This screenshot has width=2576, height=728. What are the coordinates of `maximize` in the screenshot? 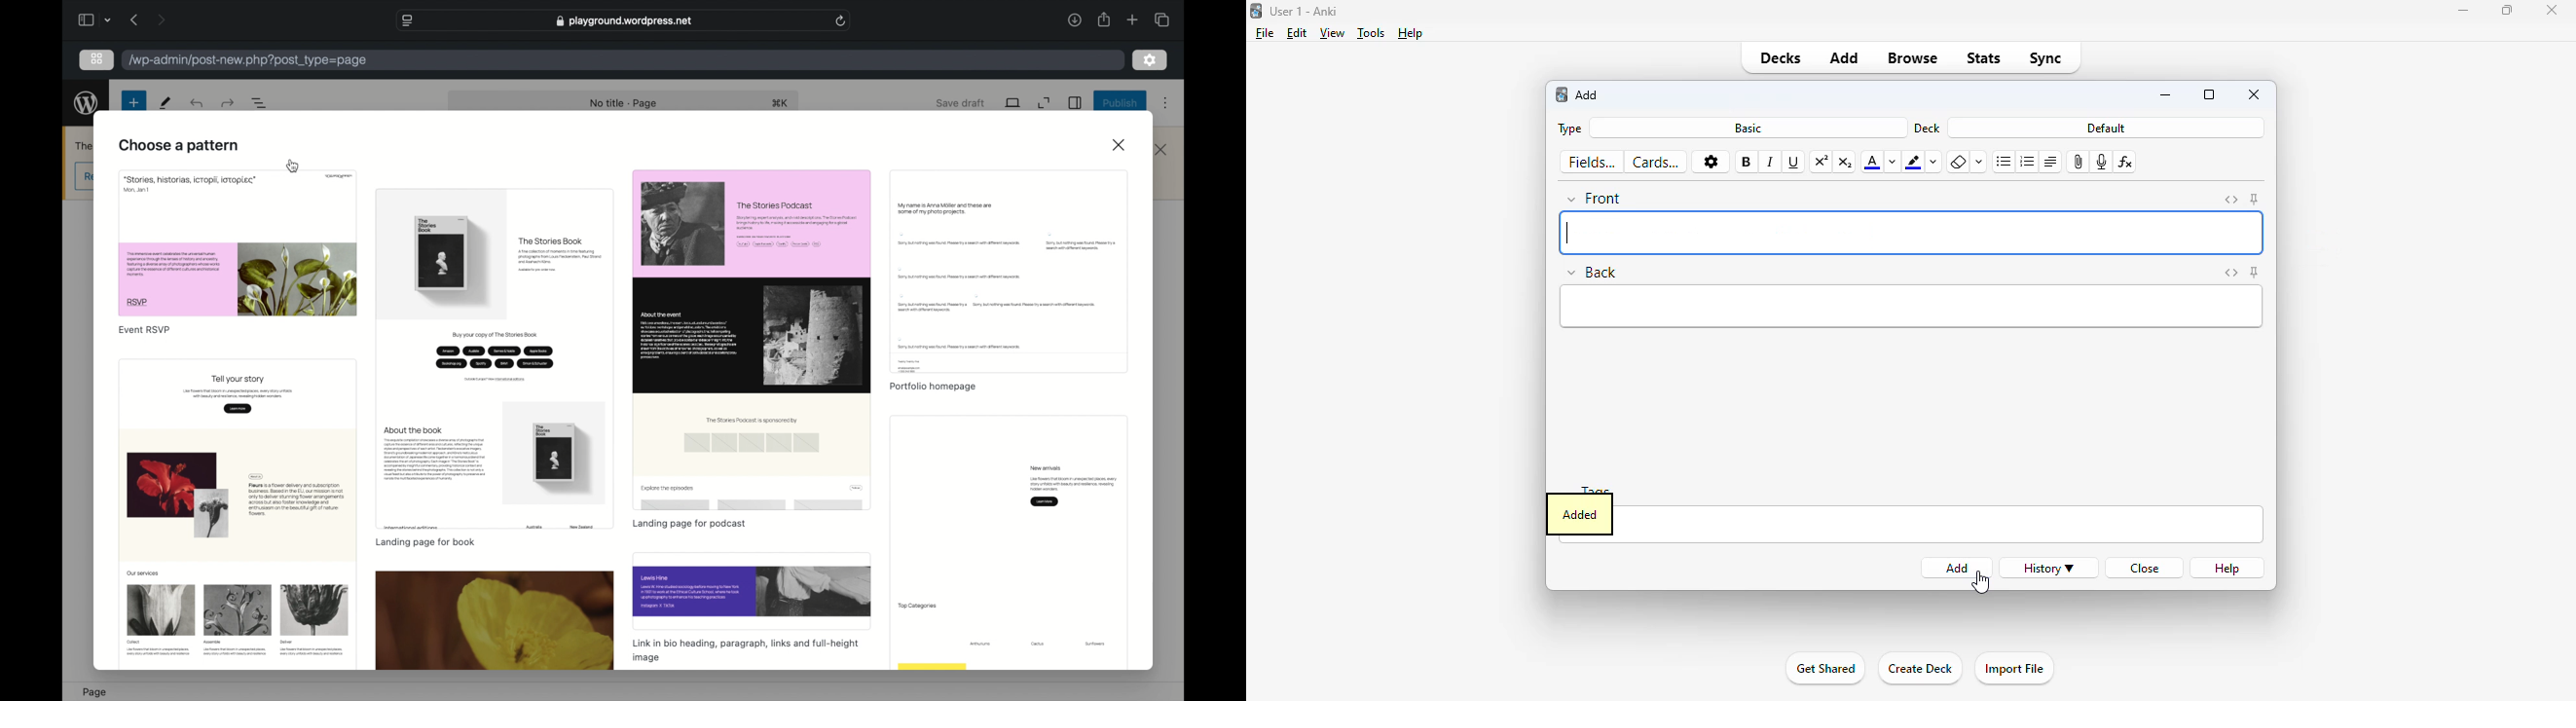 It's located at (2506, 10).